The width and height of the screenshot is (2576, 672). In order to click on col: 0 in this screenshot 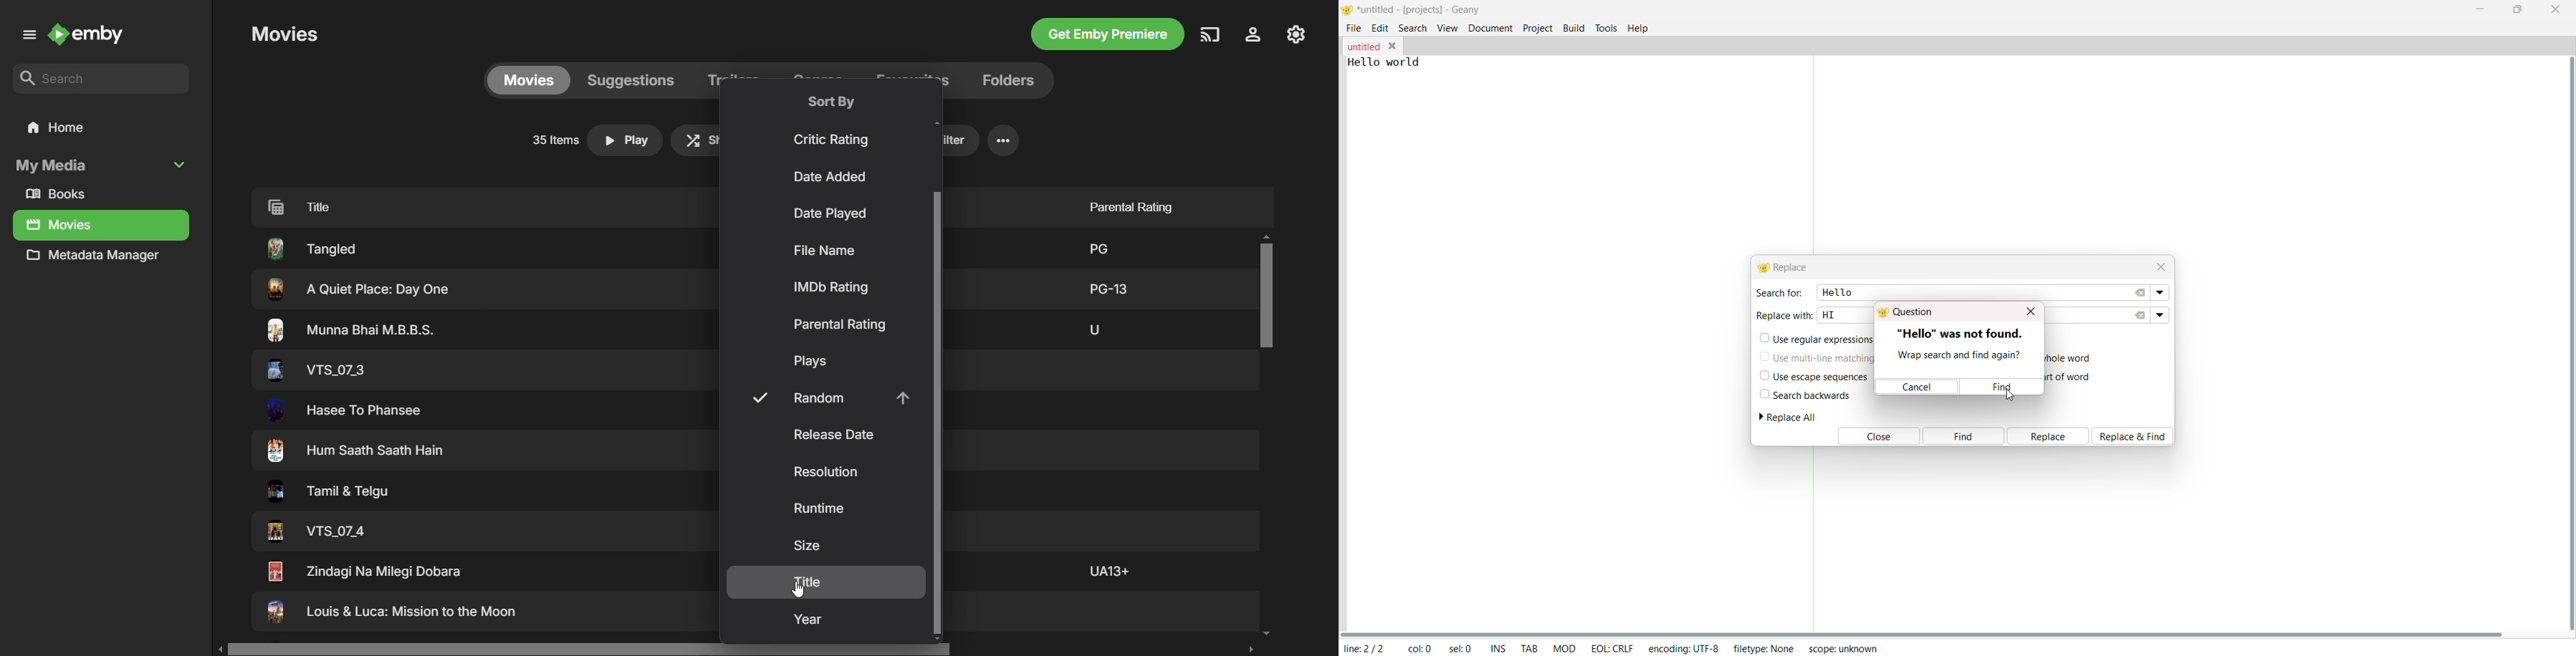, I will do `click(1419, 649)`.